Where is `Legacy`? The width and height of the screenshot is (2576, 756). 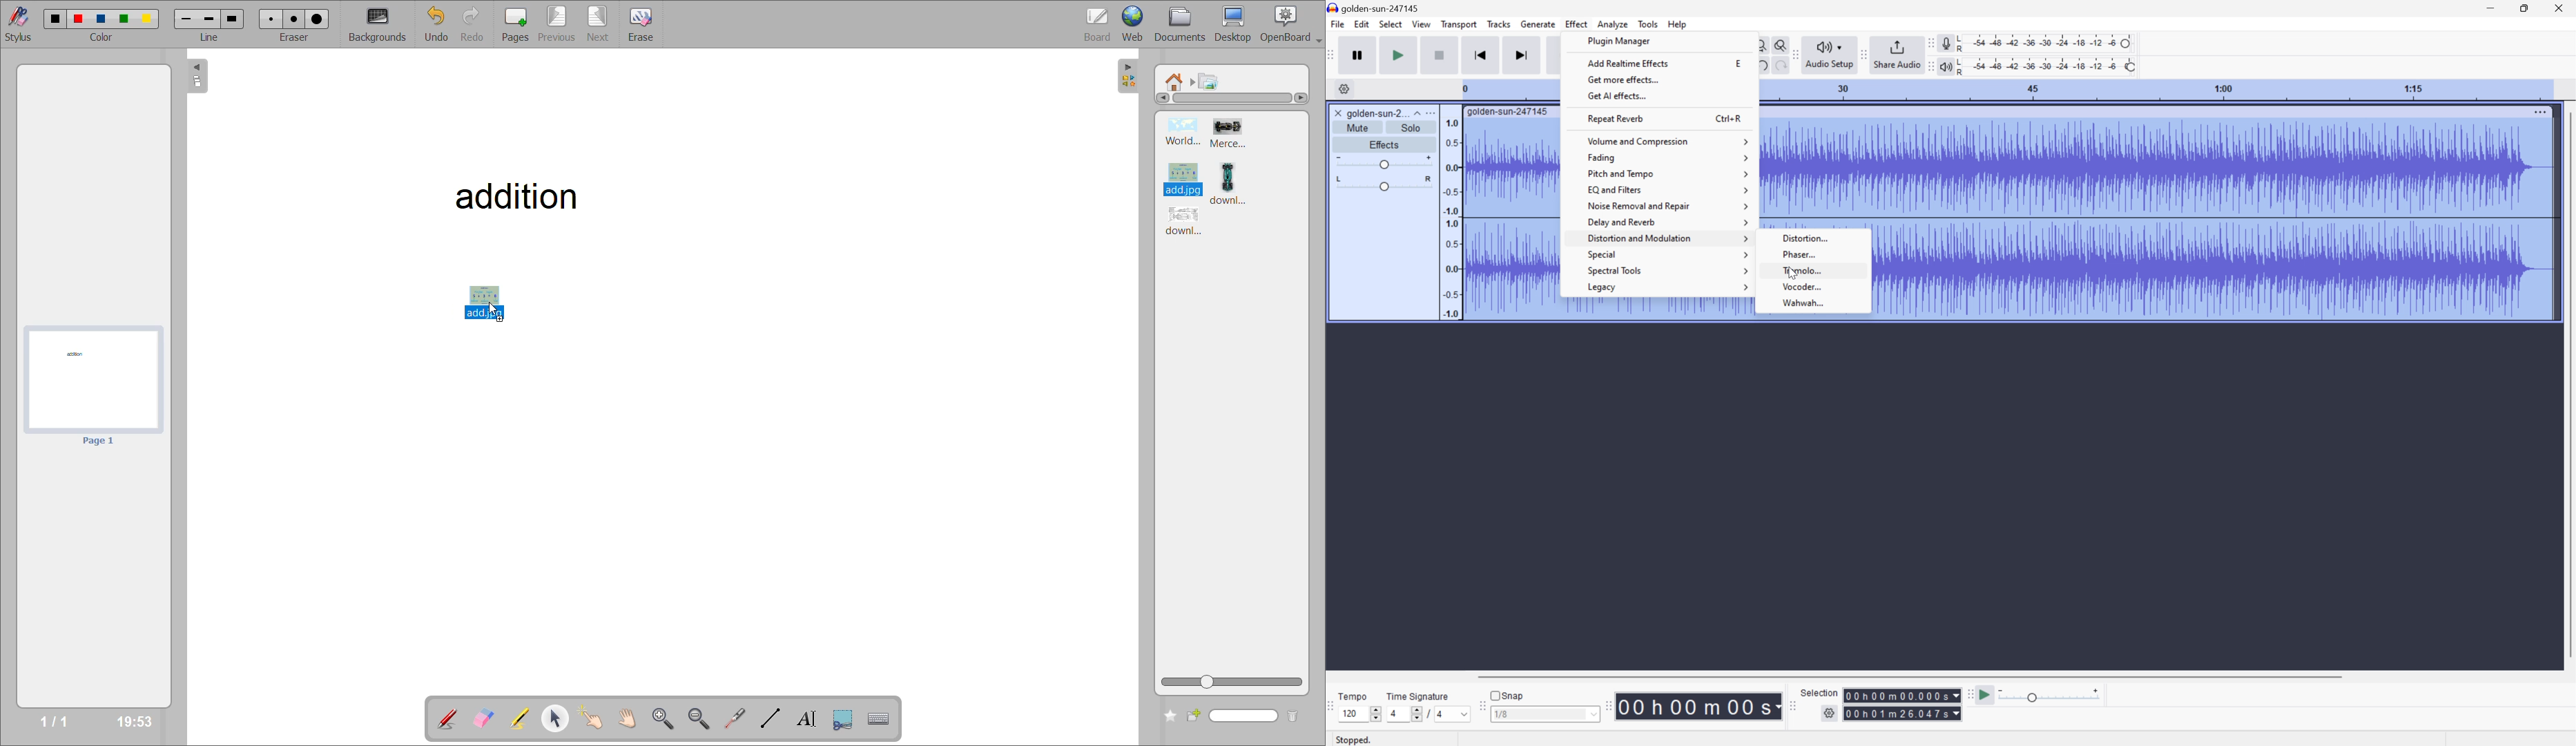 Legacy is located at coordinates (1668, 287).